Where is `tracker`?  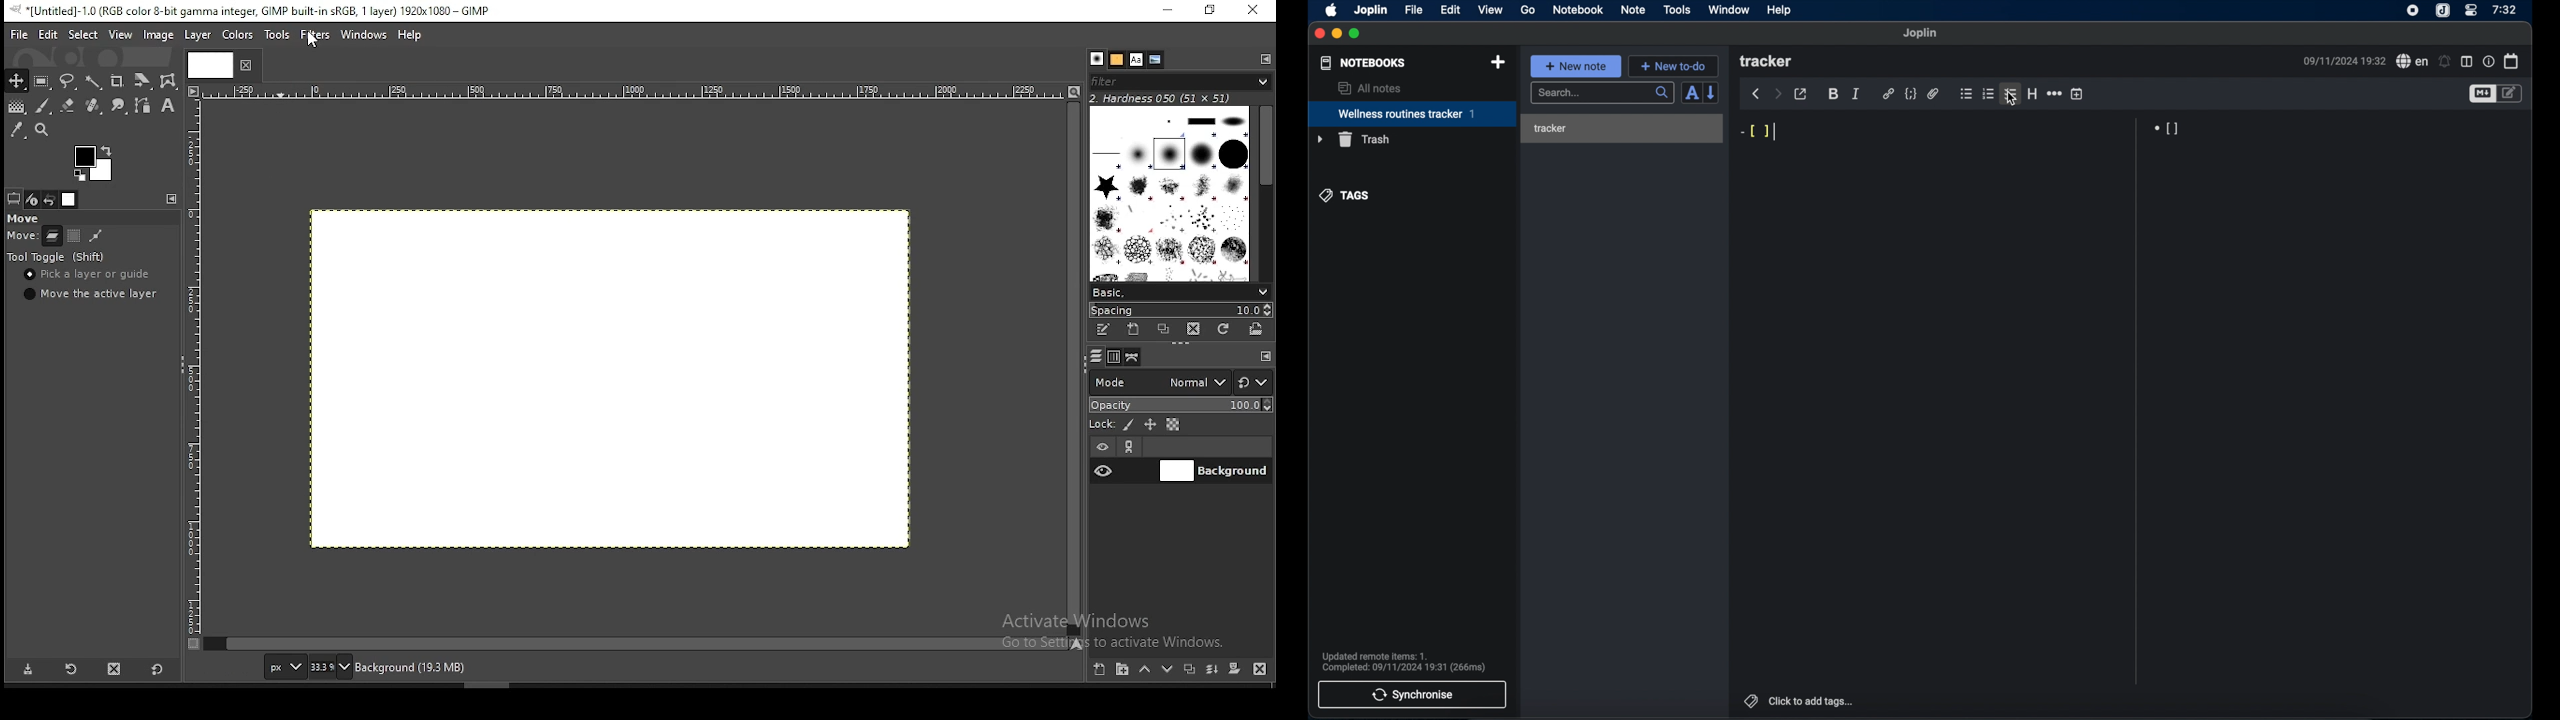
tracker is located at coordinates (1767, 62).